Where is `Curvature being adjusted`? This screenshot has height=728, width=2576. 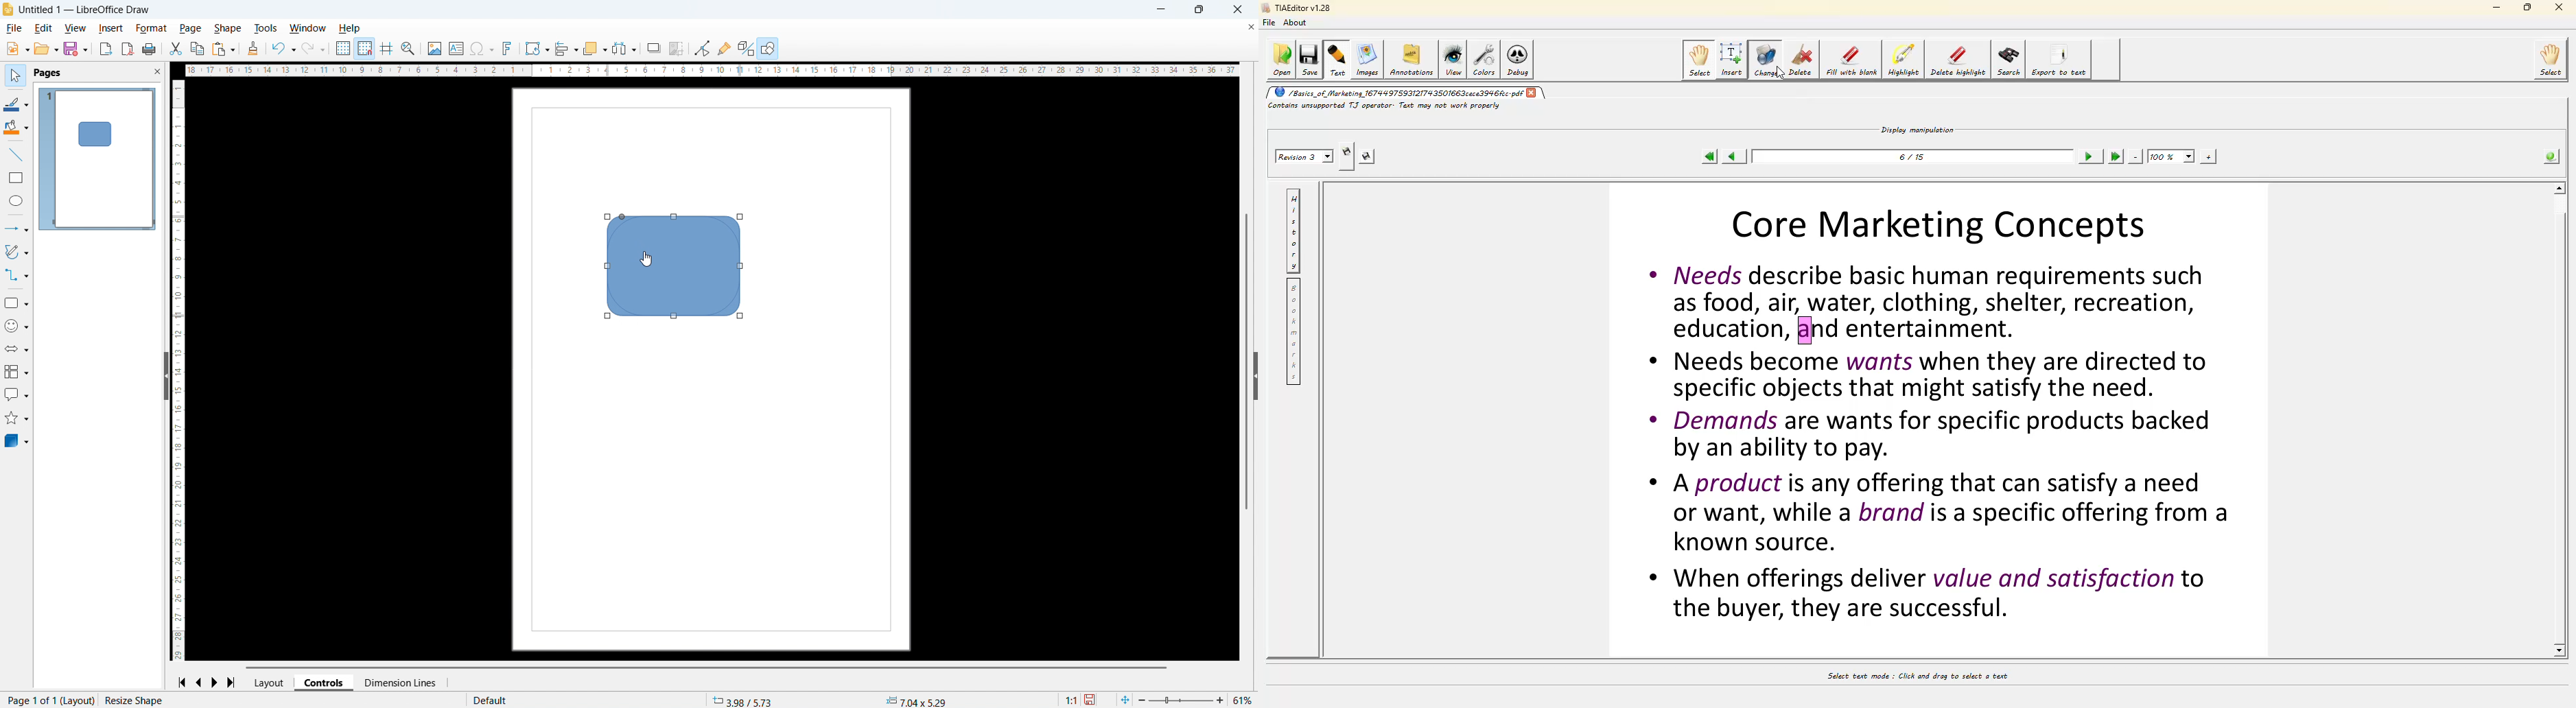
Curvature being adjusted is located at coordinates (676, 266).